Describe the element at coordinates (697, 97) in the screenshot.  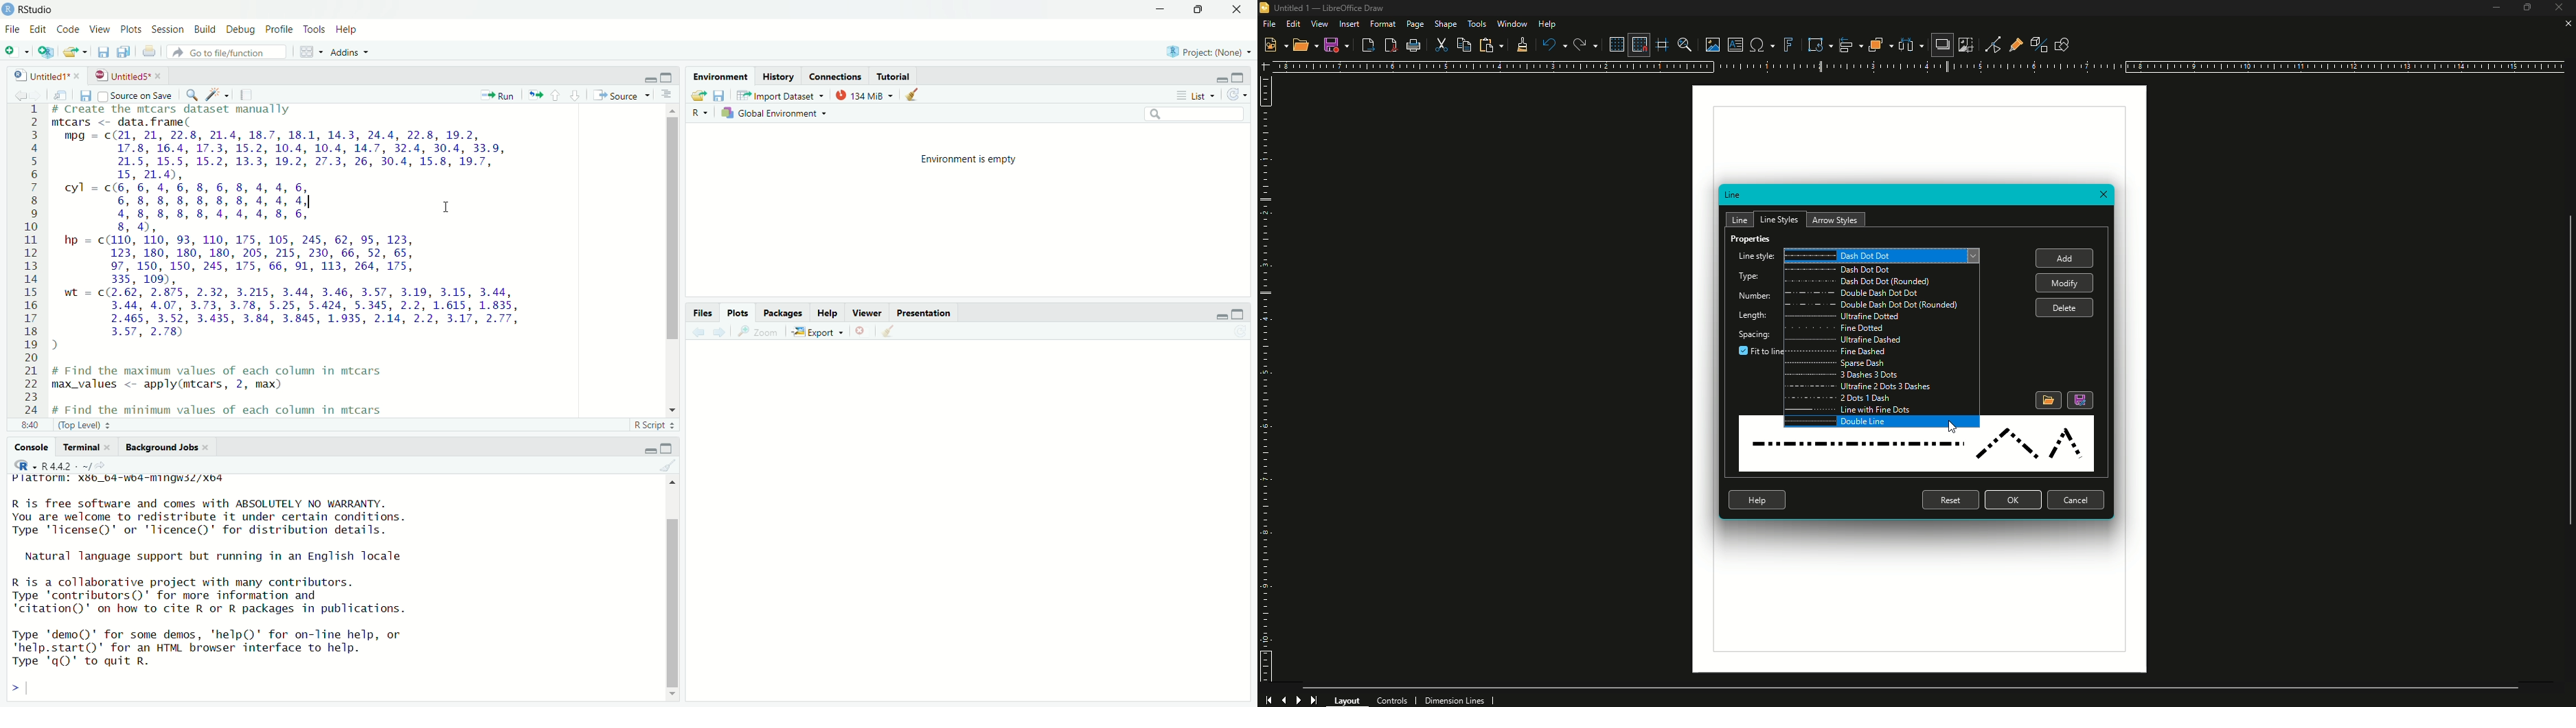
I see `move` at that location.